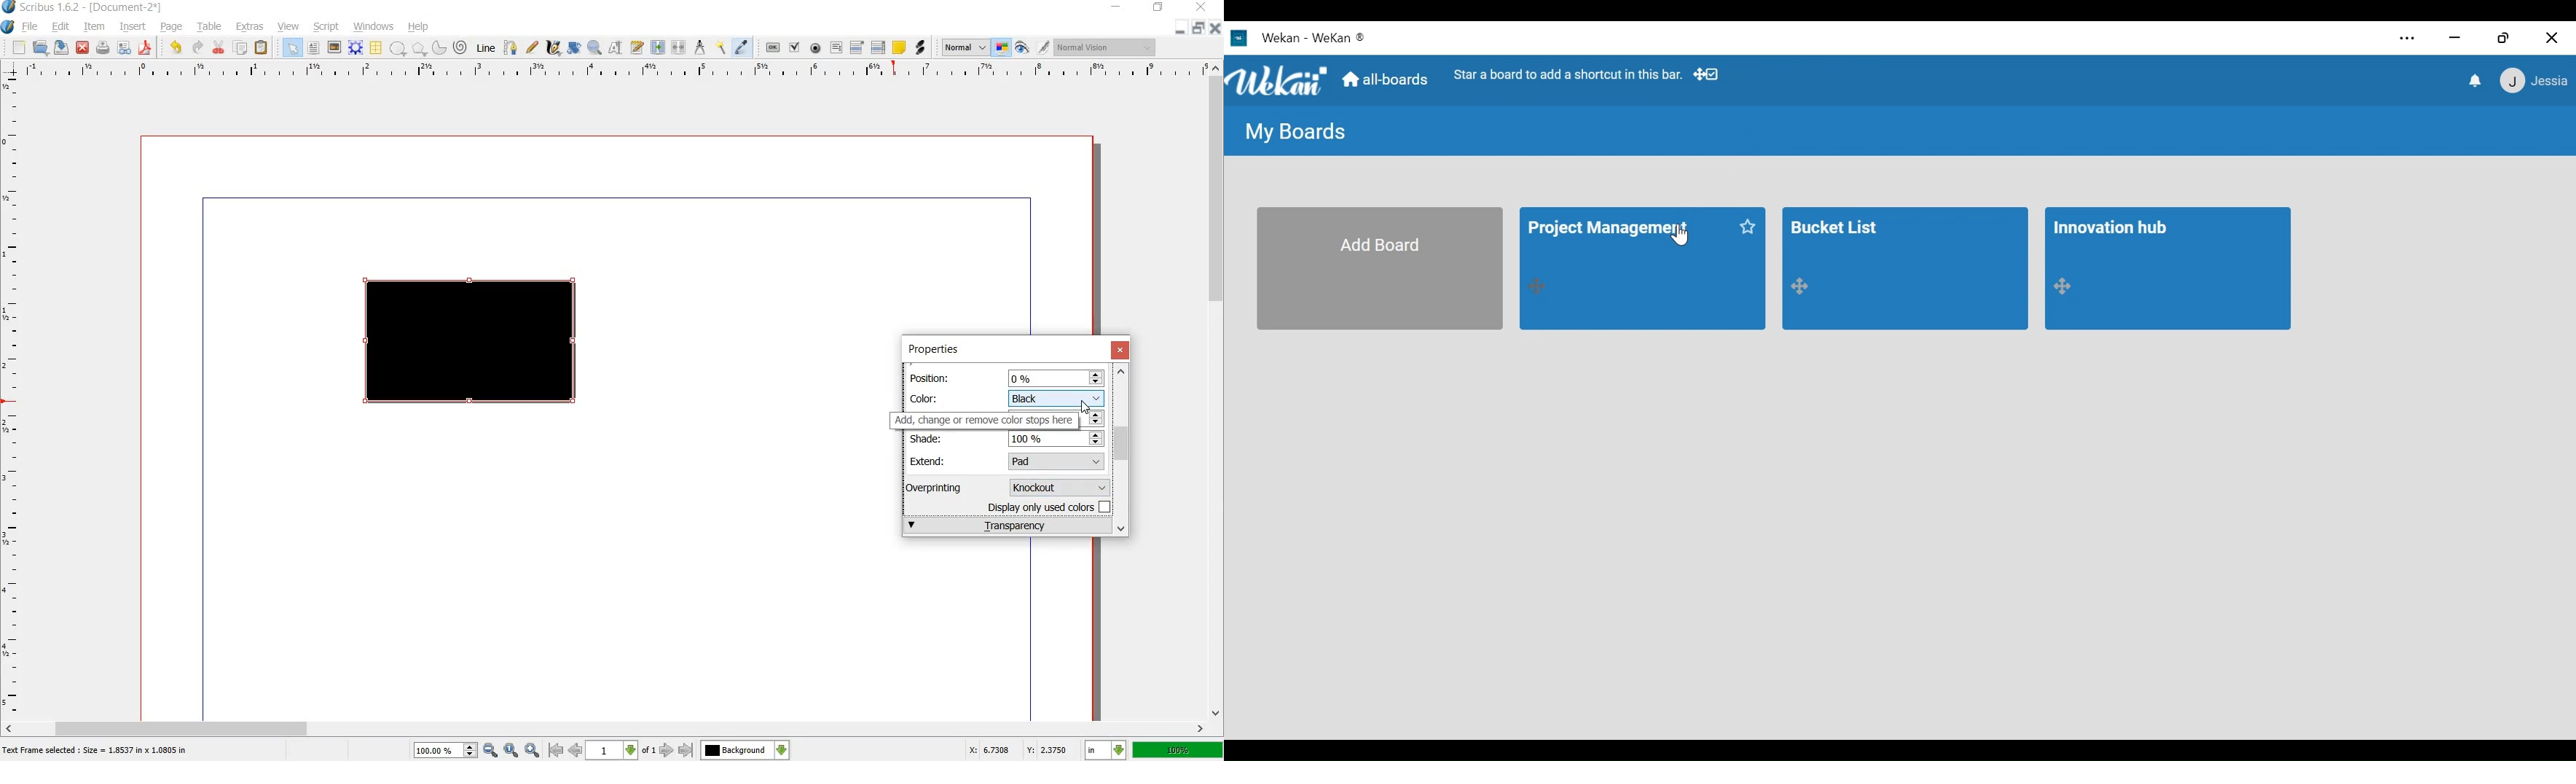 The image size is (2576, 784). I want to click on properties, so click(932, 350).